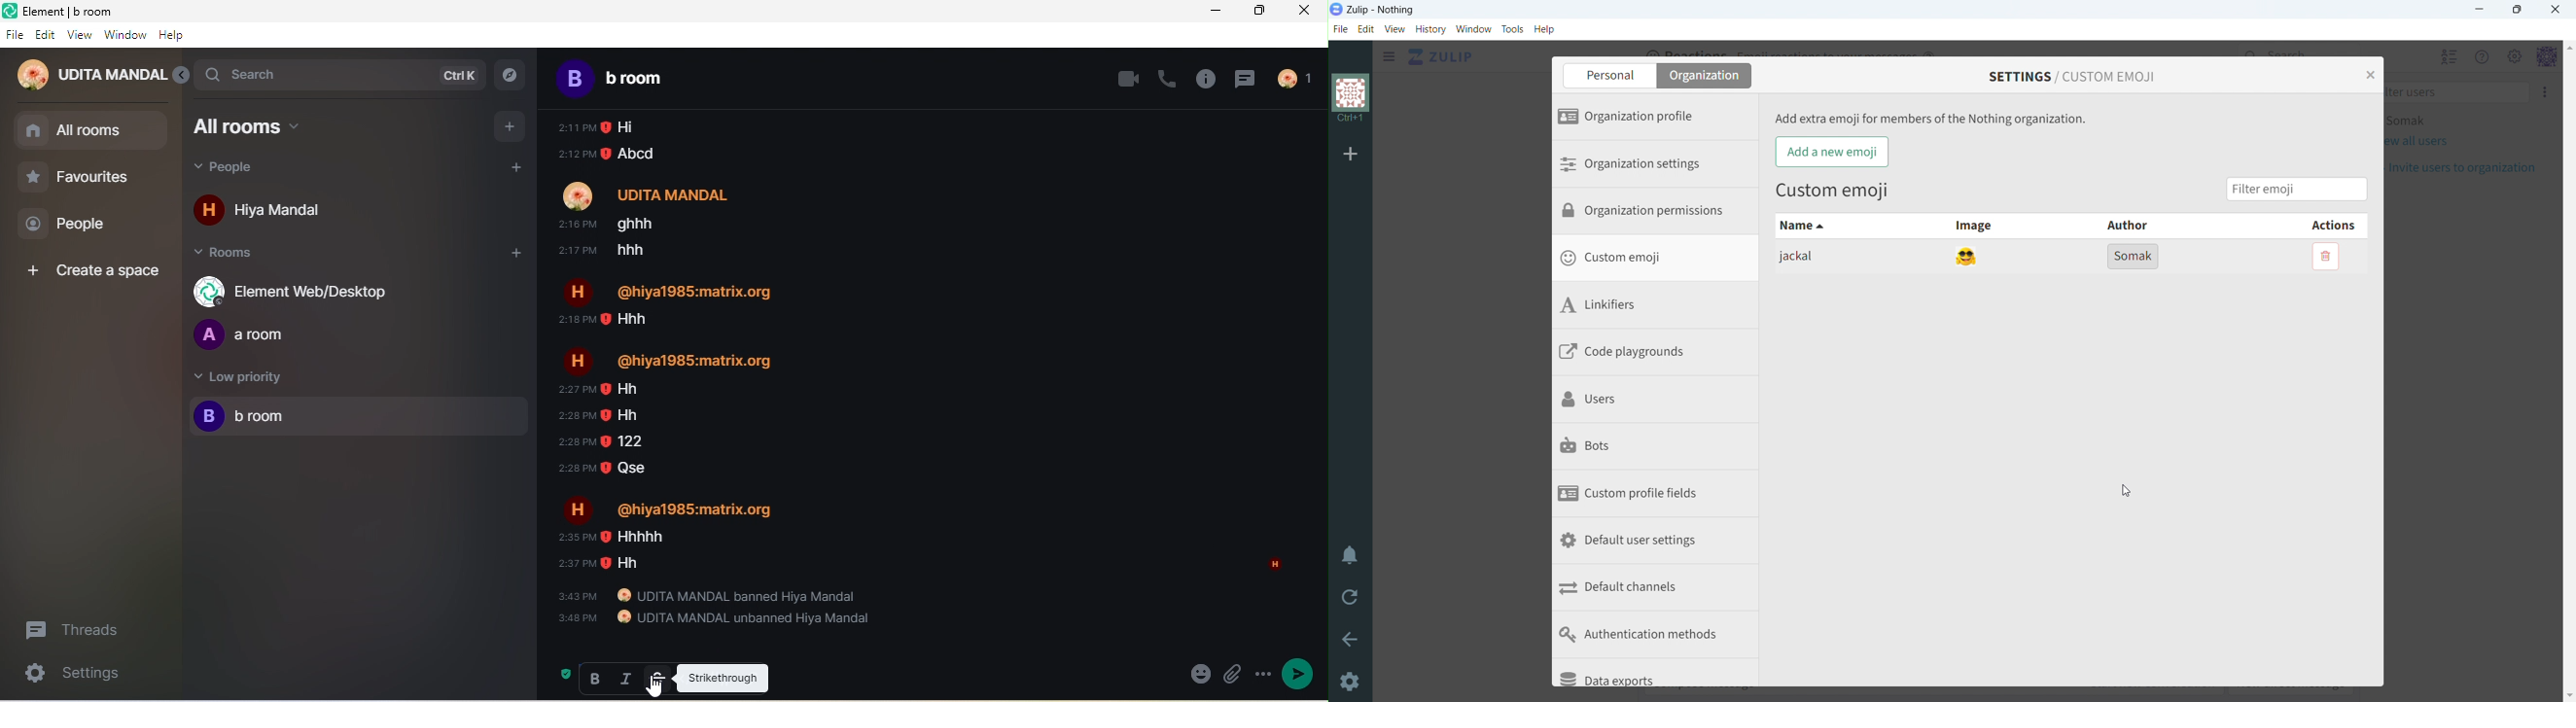 This screenshot has width=2576, height=728. Describe the element at coordinates (1232, 676) in the screenshot. I see `emoji` at that location.